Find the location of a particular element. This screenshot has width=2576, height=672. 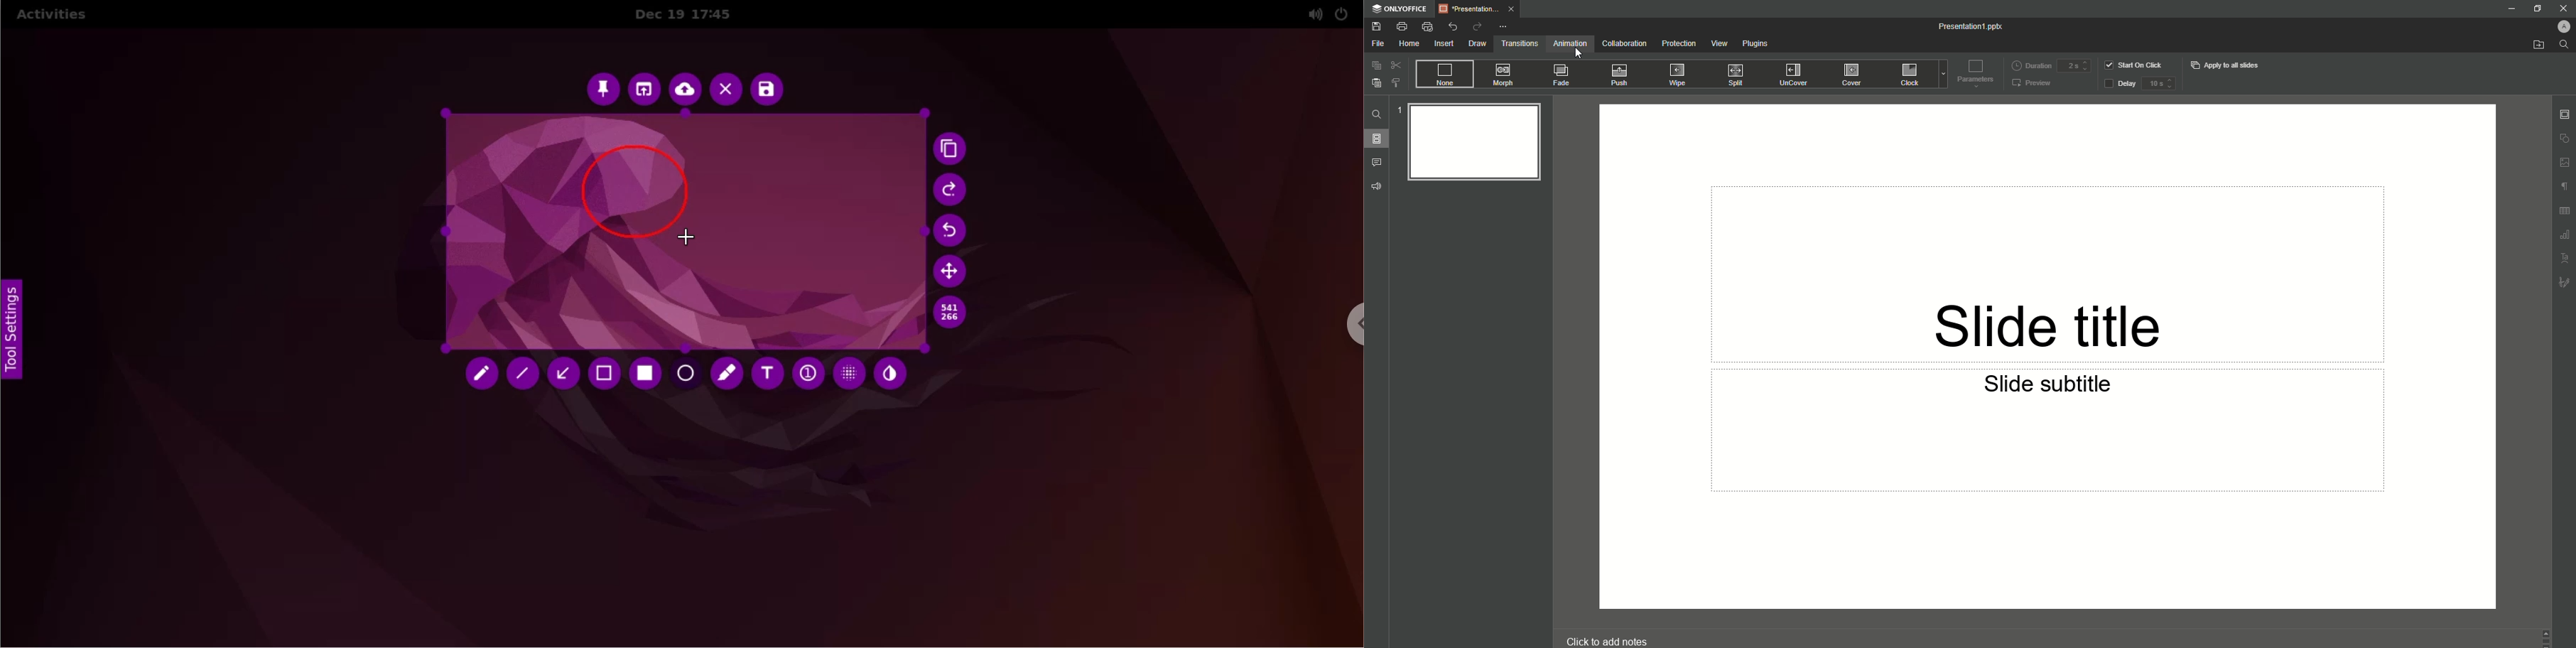

Split is located at coordinates (1738, 75).